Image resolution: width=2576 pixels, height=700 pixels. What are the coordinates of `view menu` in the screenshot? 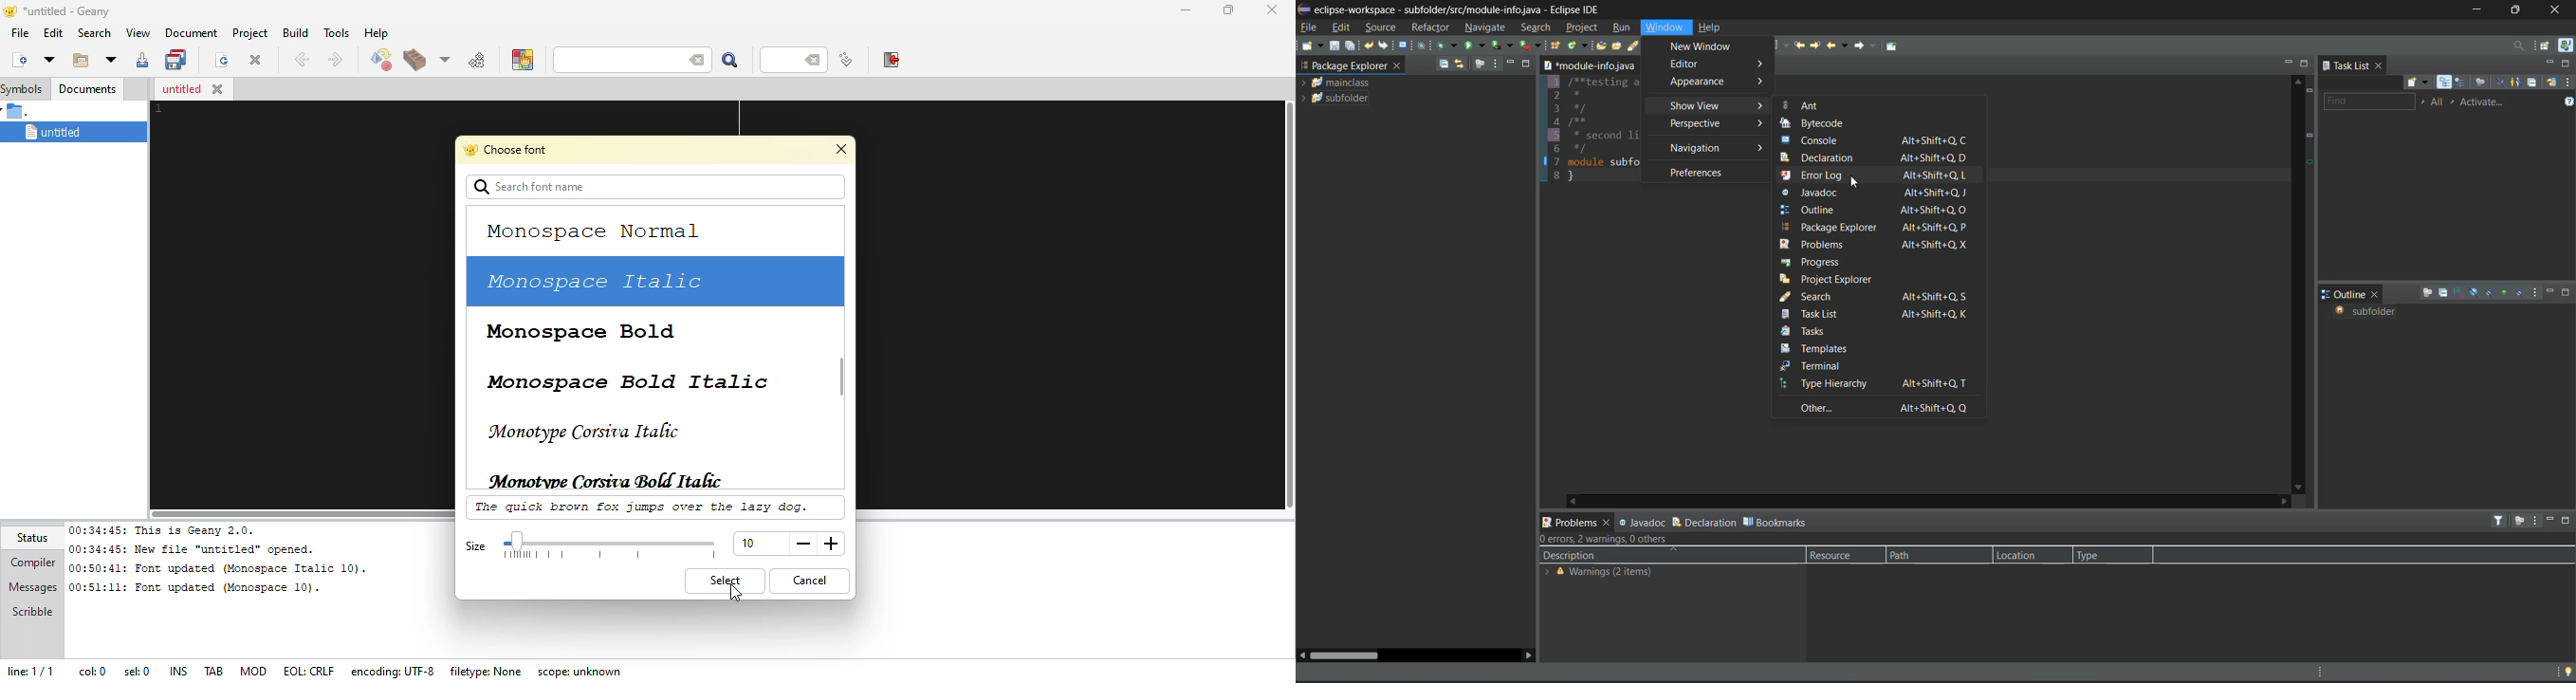 It's located at (2538, 293).